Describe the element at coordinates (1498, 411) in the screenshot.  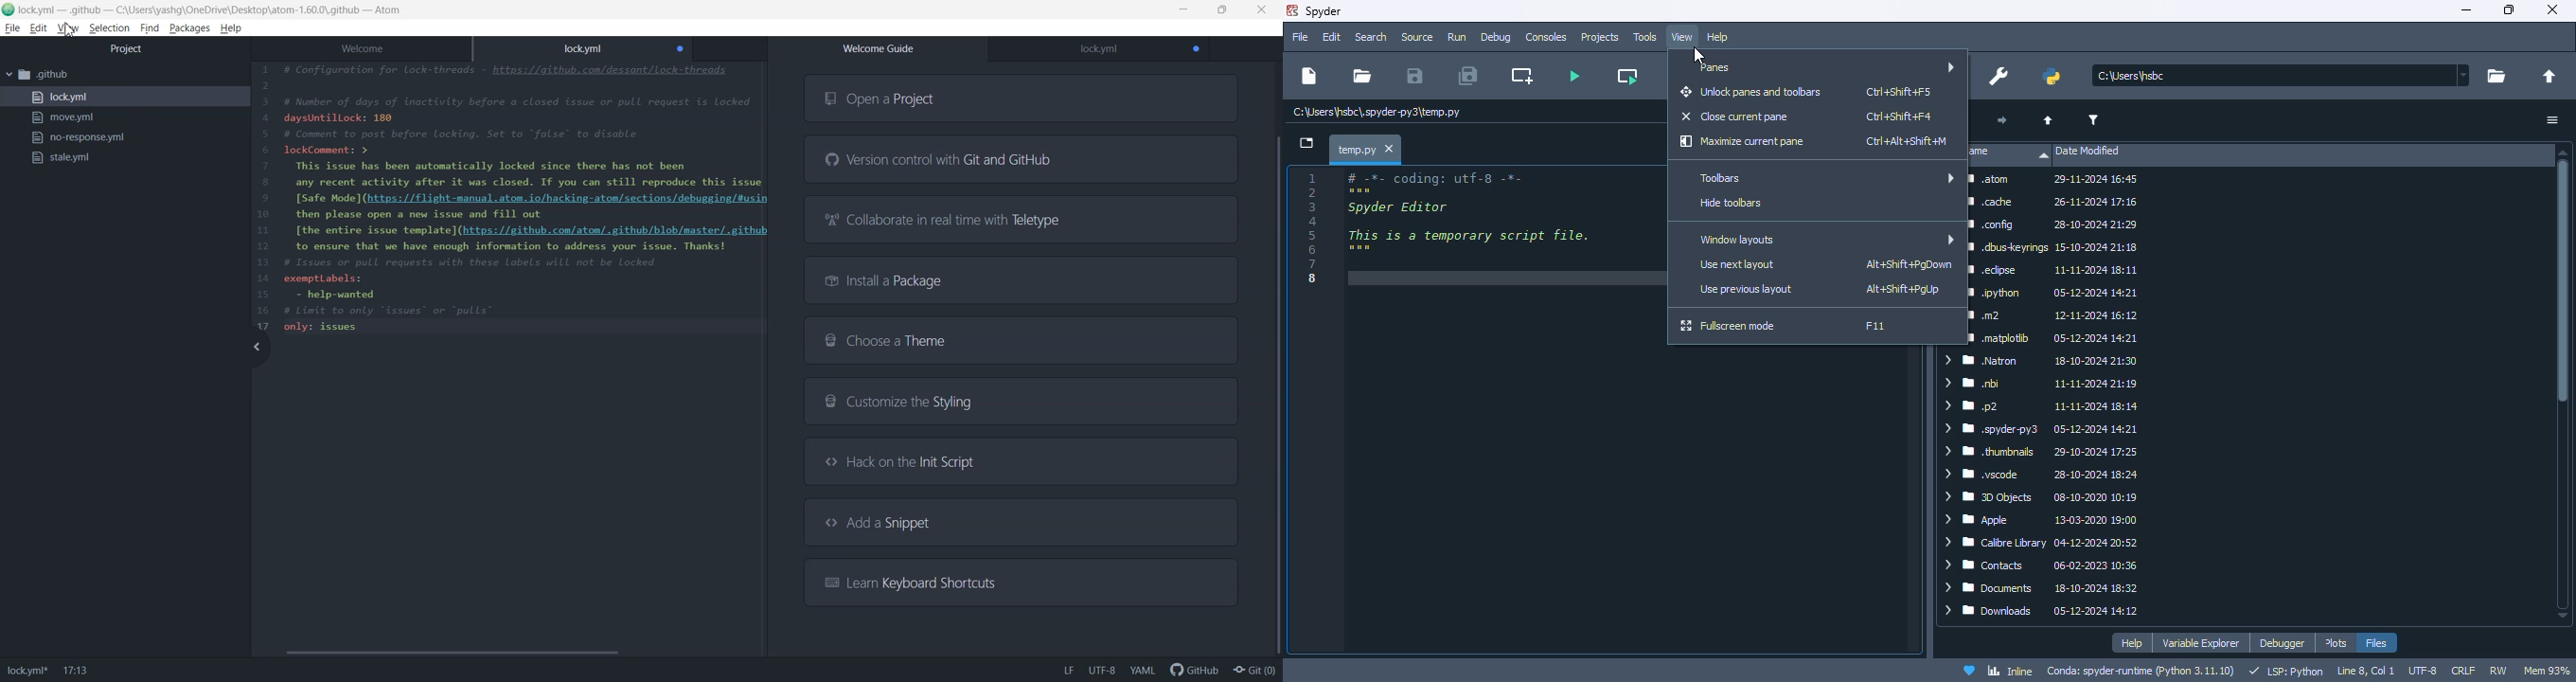
I see `editor` at that location.